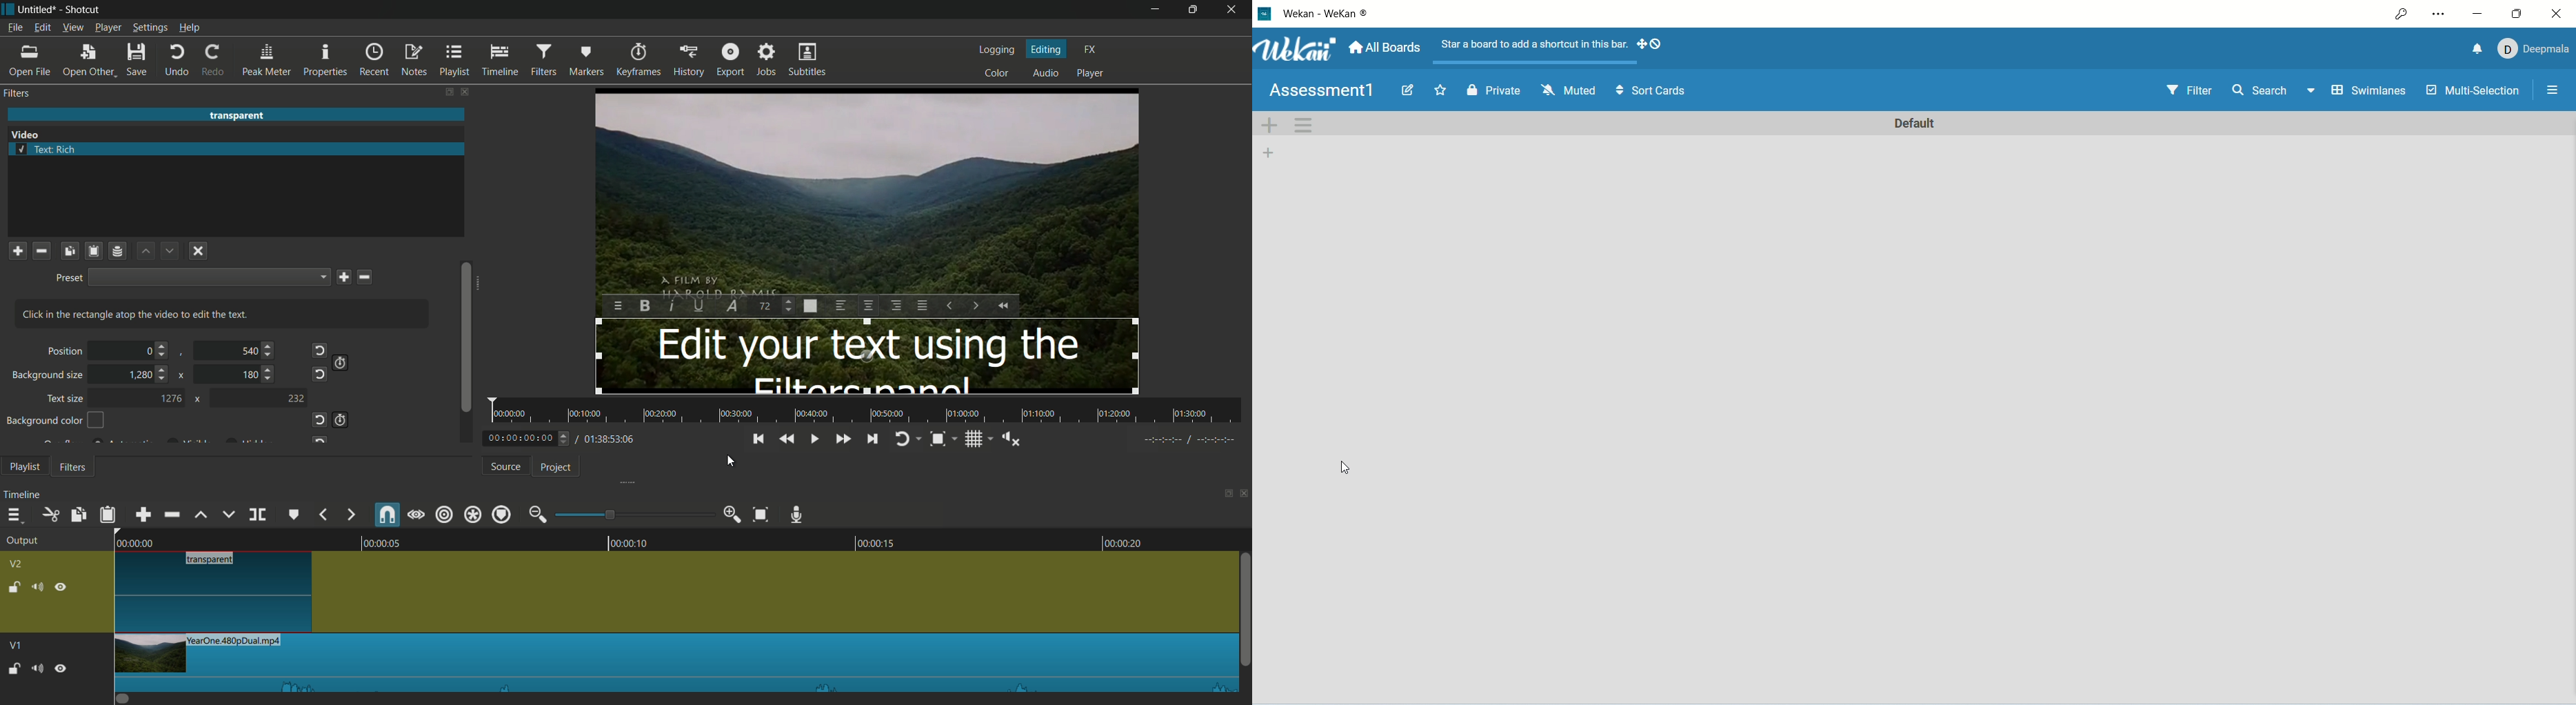 The height and width of the screenshot is (728, 2576). I want to click on toggle snap, so click(938, 439).